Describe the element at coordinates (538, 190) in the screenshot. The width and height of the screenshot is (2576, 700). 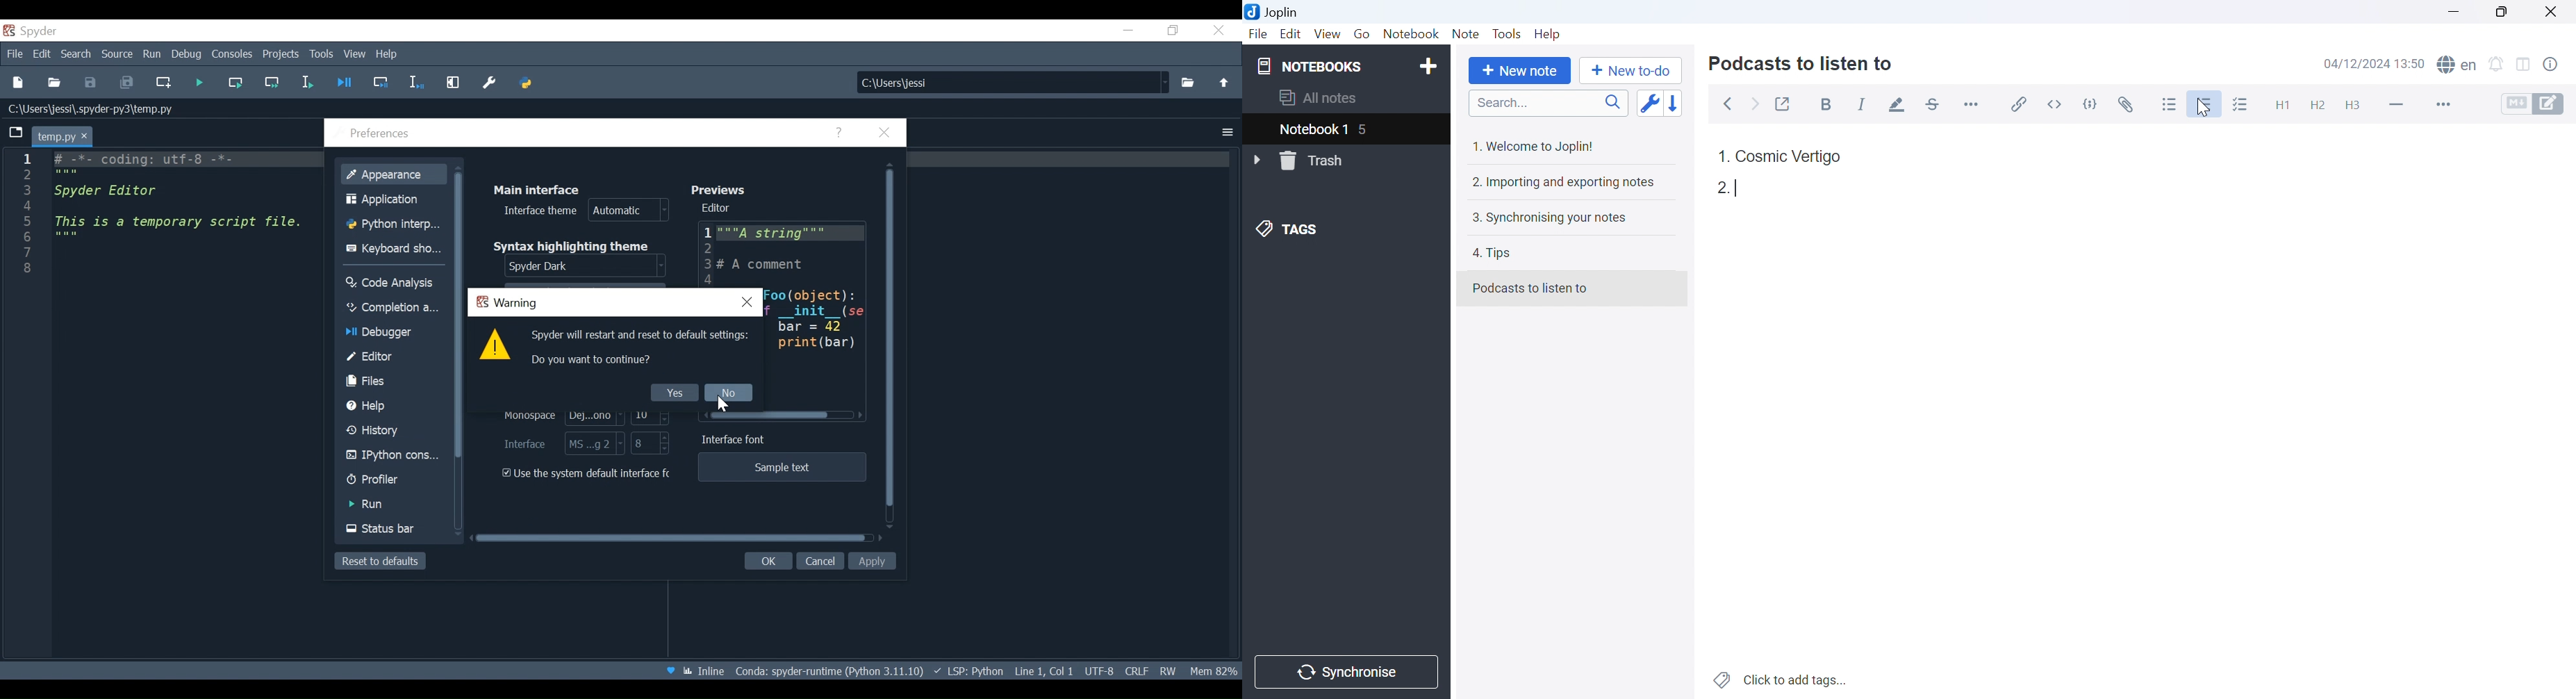
I see `Main interface` at that location.